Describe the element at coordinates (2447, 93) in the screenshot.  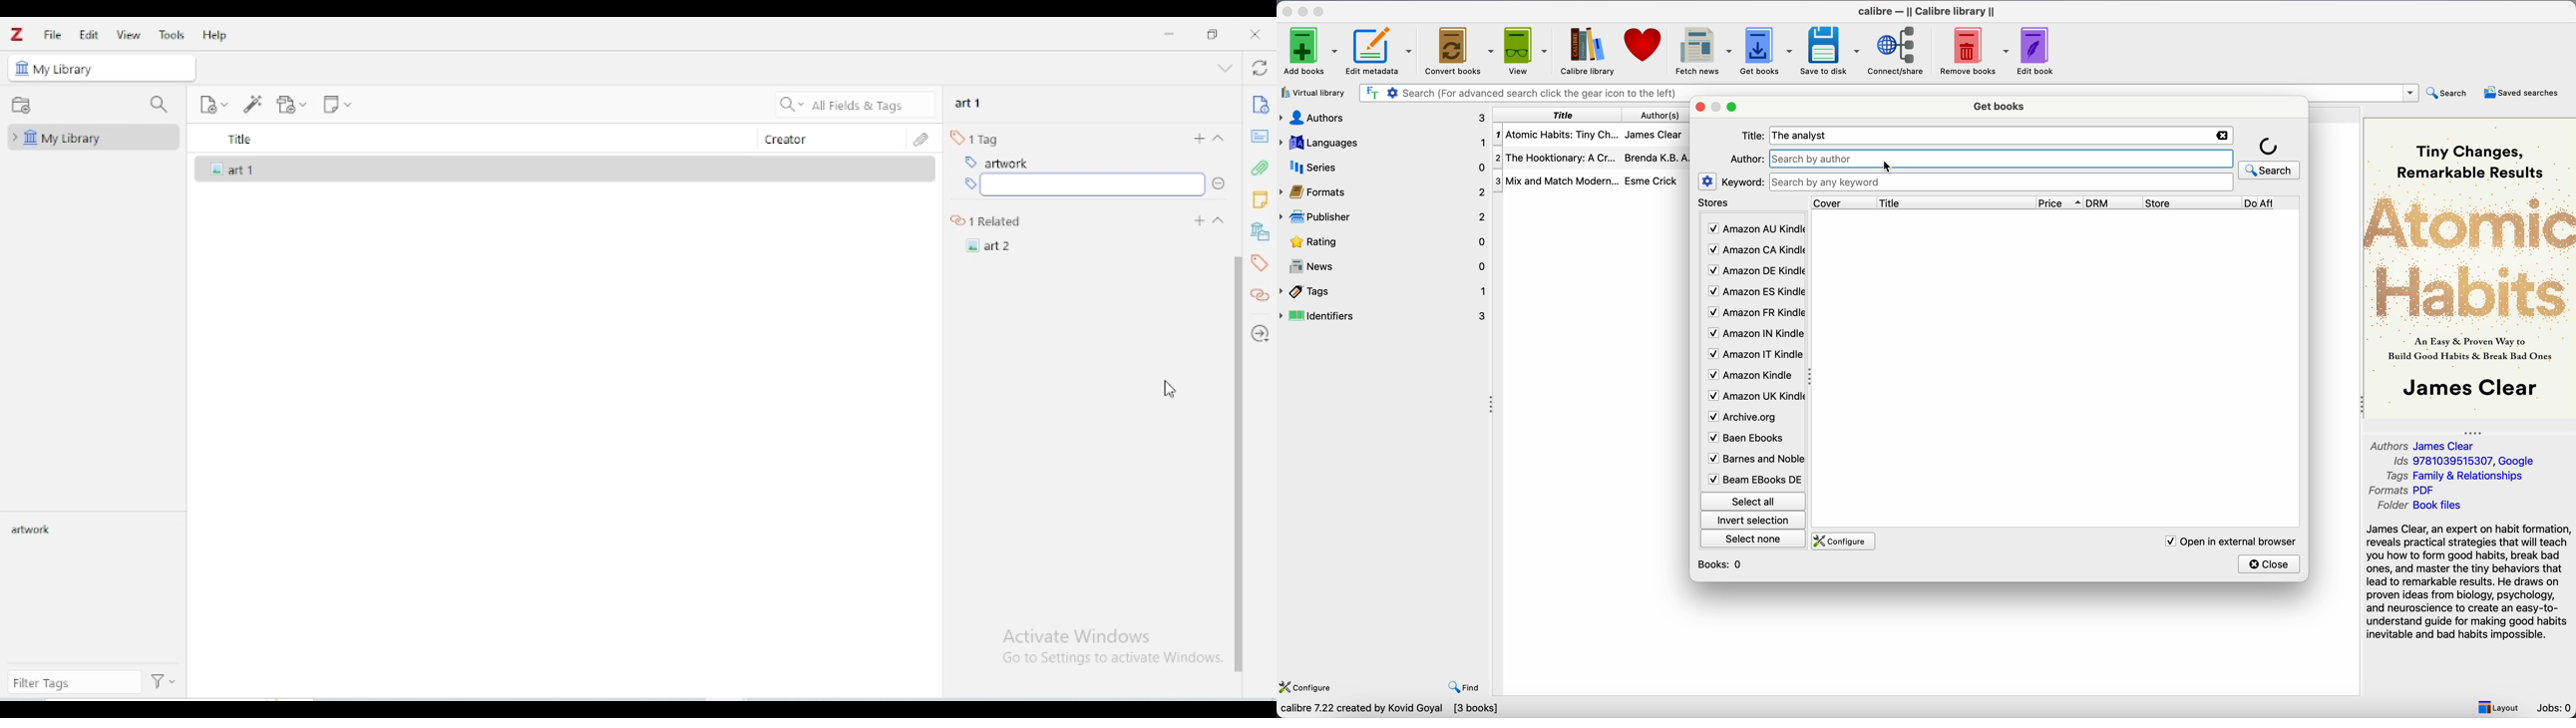
I see `search` at that location.